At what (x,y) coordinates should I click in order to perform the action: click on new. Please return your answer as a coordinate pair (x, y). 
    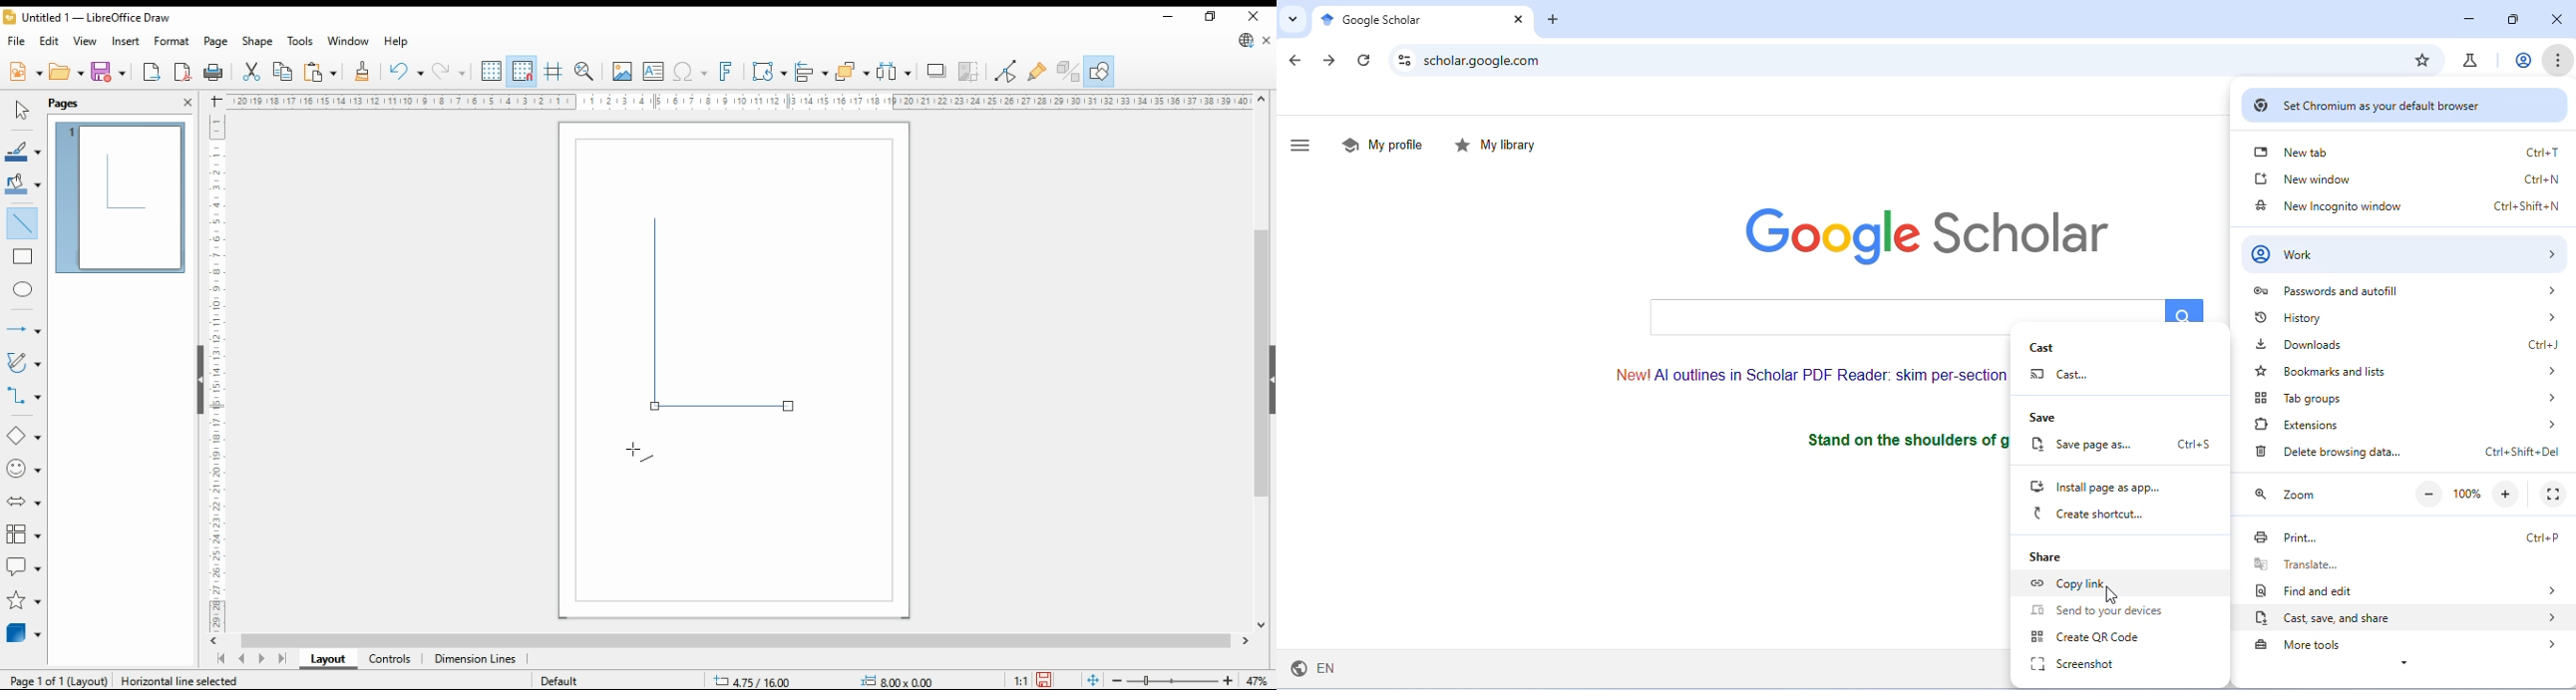
    Looking at the image, I should click on (24, 72).